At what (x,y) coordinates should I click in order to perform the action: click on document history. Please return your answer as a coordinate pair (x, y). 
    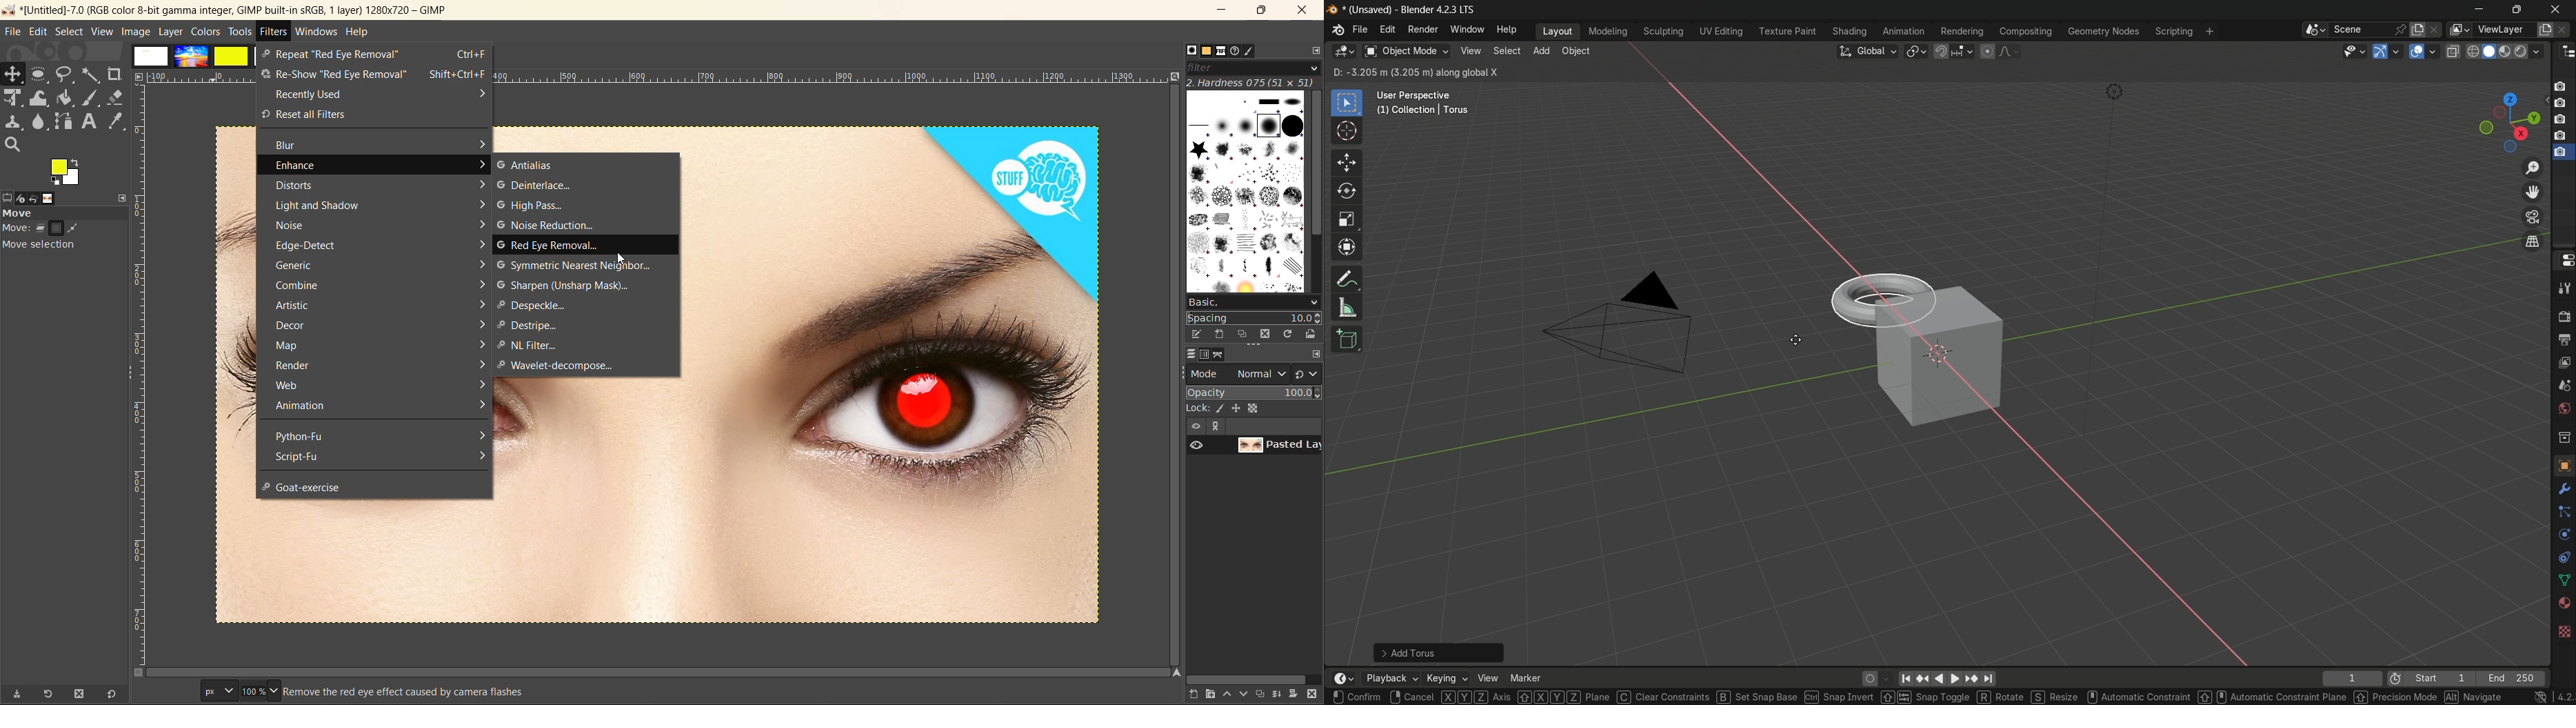
    Looking at the image, I should click on (1236, 51).